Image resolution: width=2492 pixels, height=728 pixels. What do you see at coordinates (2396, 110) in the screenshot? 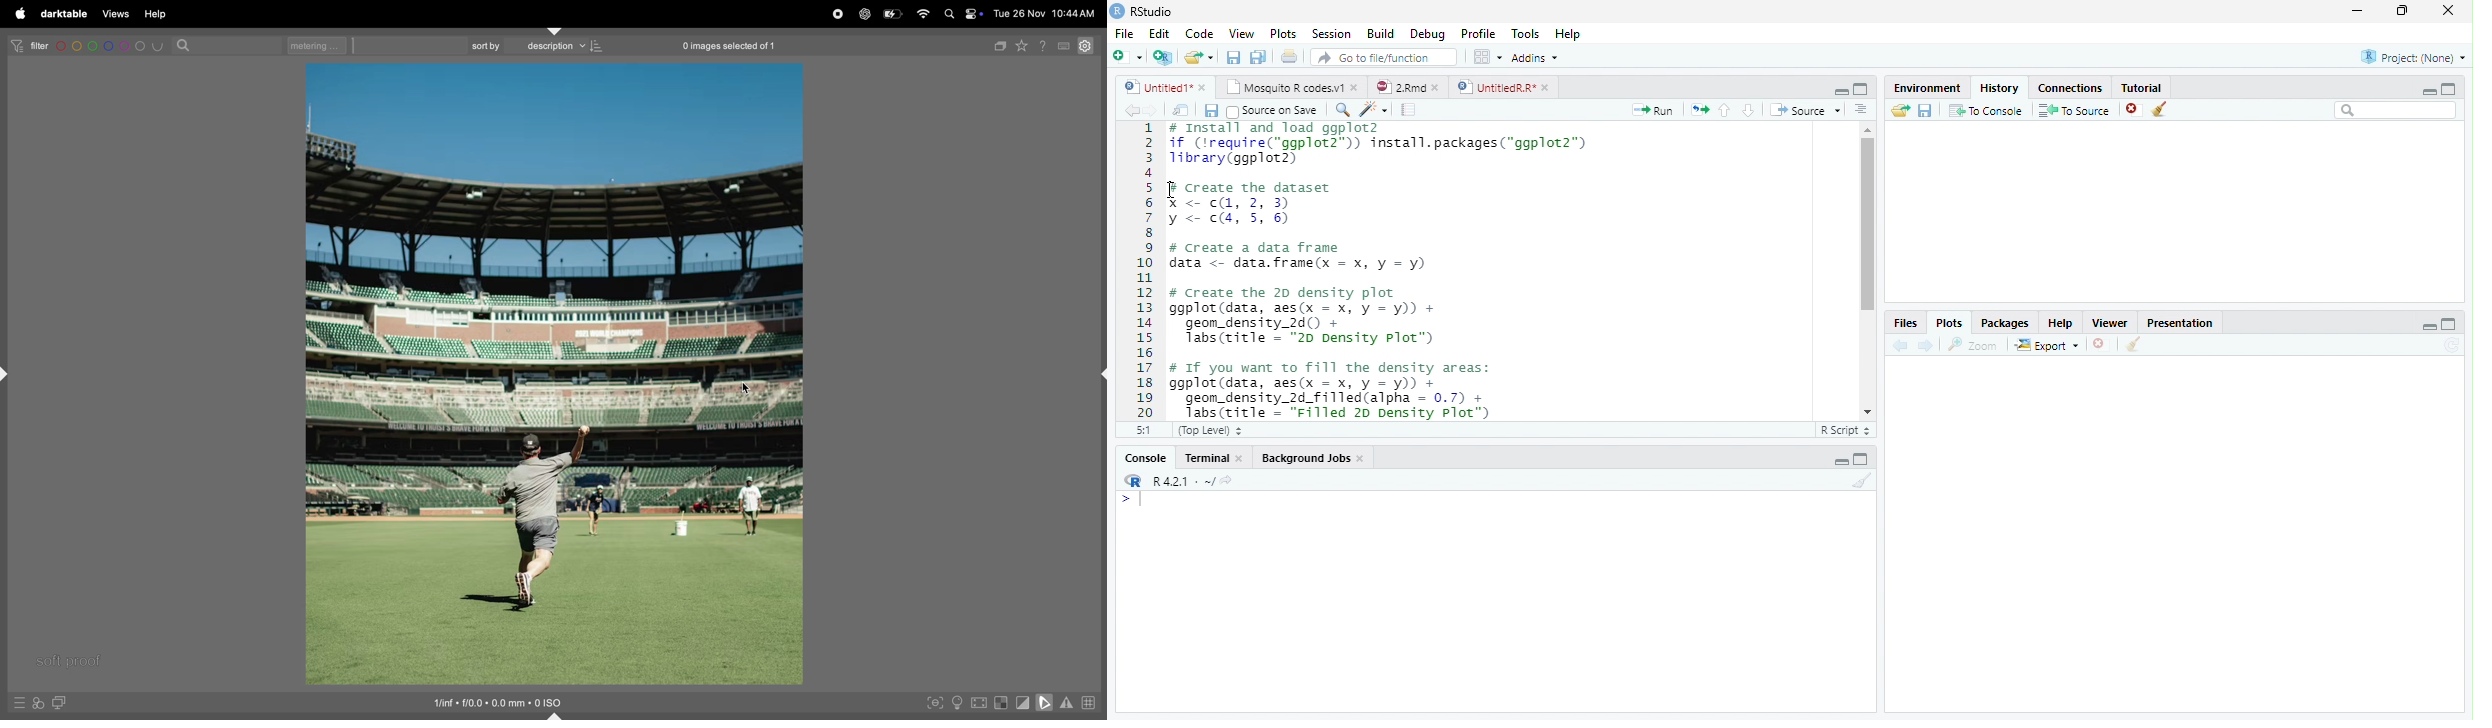
I see `Search` at bounding box center [2396, 110].